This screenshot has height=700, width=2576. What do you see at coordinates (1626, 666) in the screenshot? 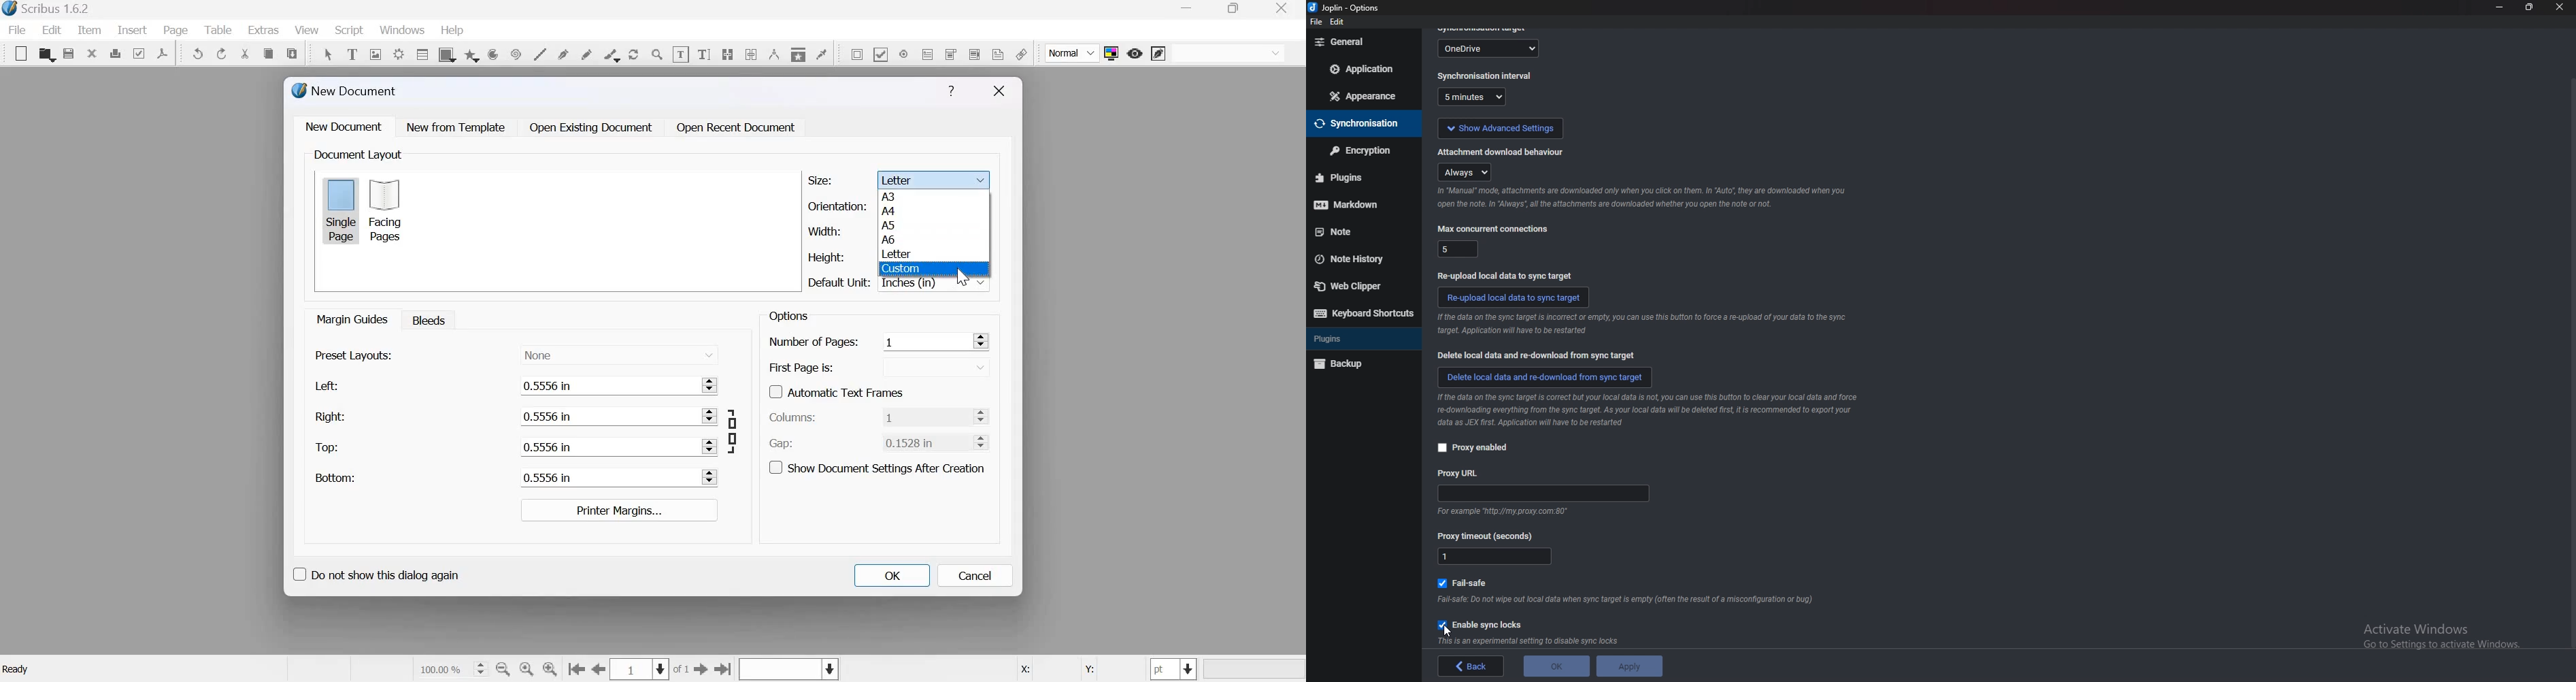
I see `apply` at bounding box center [1626, 666].